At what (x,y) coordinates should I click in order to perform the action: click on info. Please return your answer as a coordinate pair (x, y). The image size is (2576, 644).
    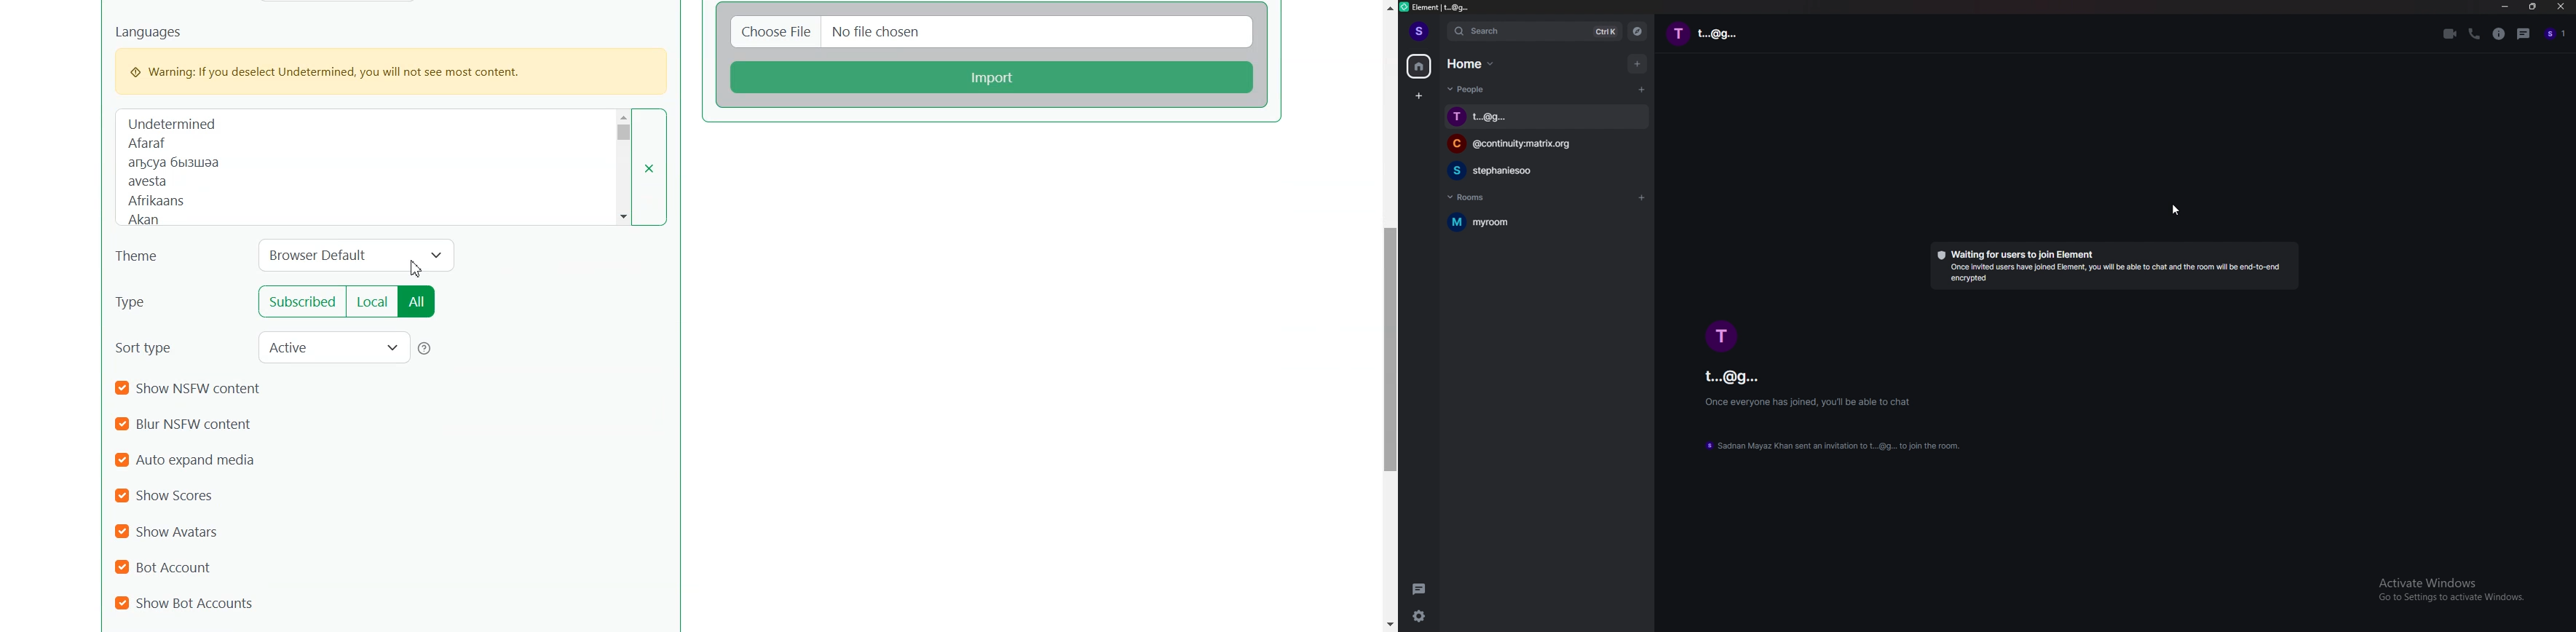
    Looking at the image, I should click on (2113, 268).